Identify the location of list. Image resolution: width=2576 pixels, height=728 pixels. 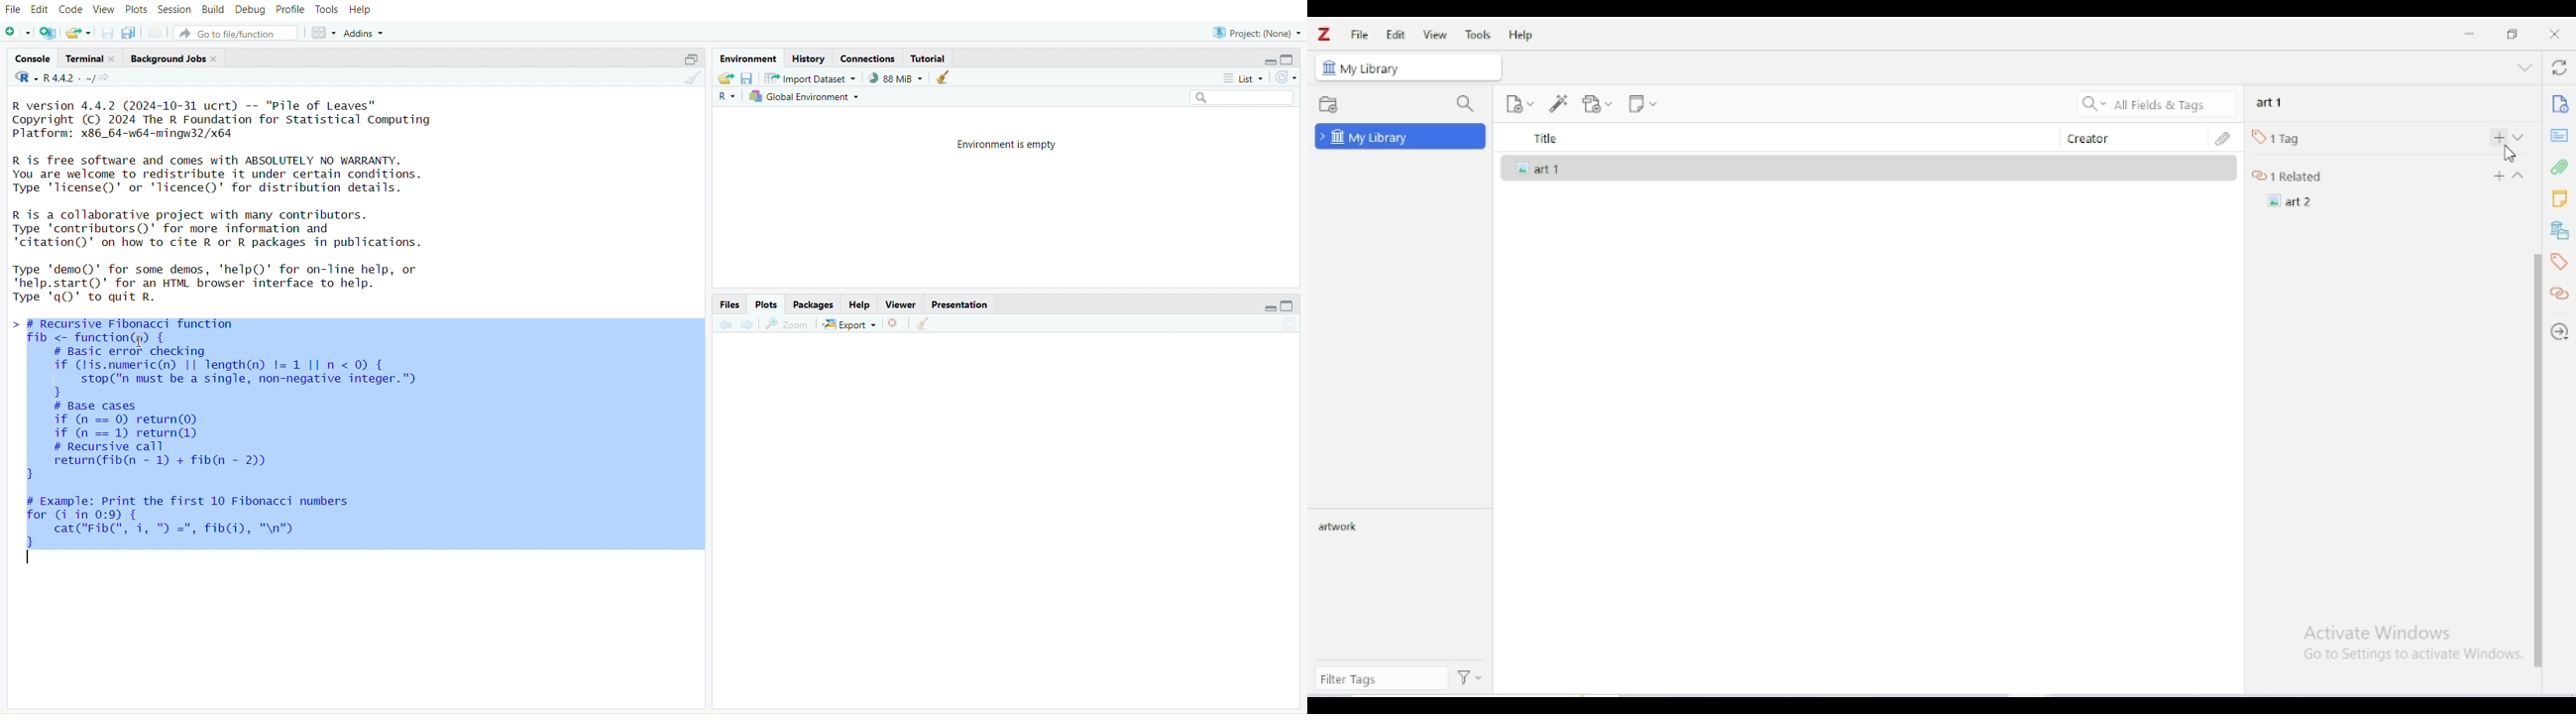
(1239, 80).